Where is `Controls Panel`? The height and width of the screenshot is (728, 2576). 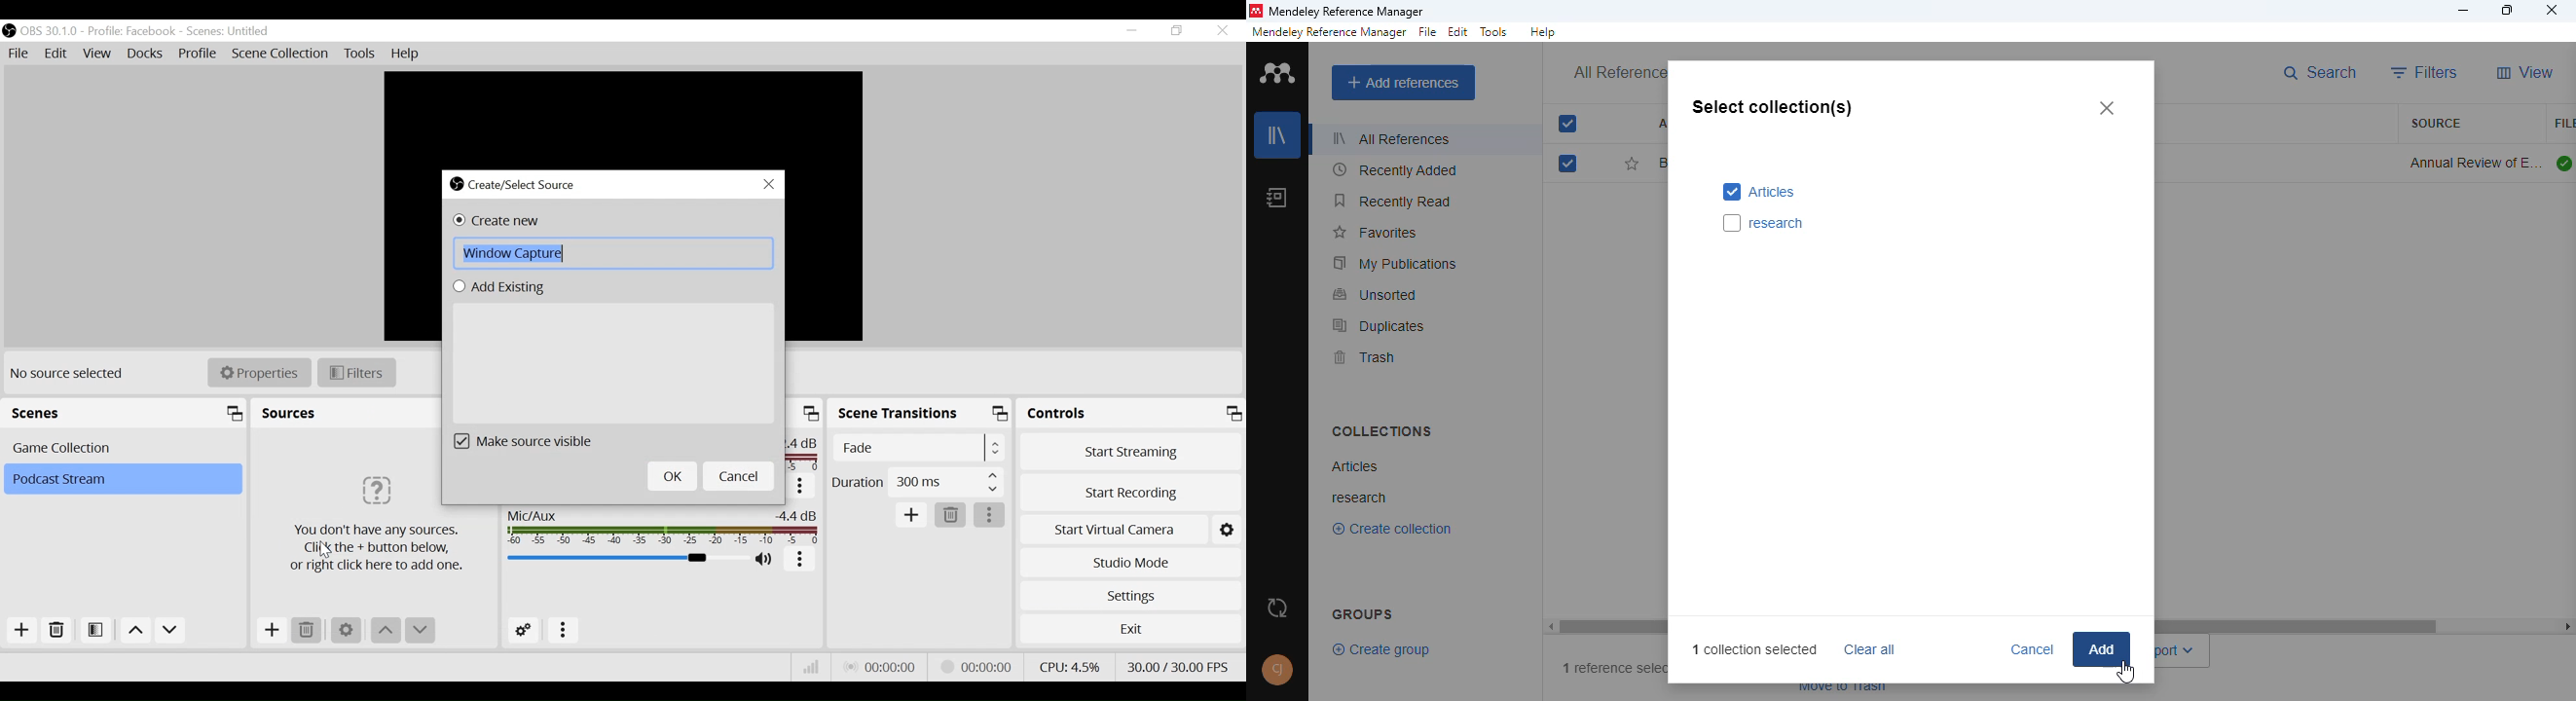
Controls Panel is located at coordinates (1131, 413).